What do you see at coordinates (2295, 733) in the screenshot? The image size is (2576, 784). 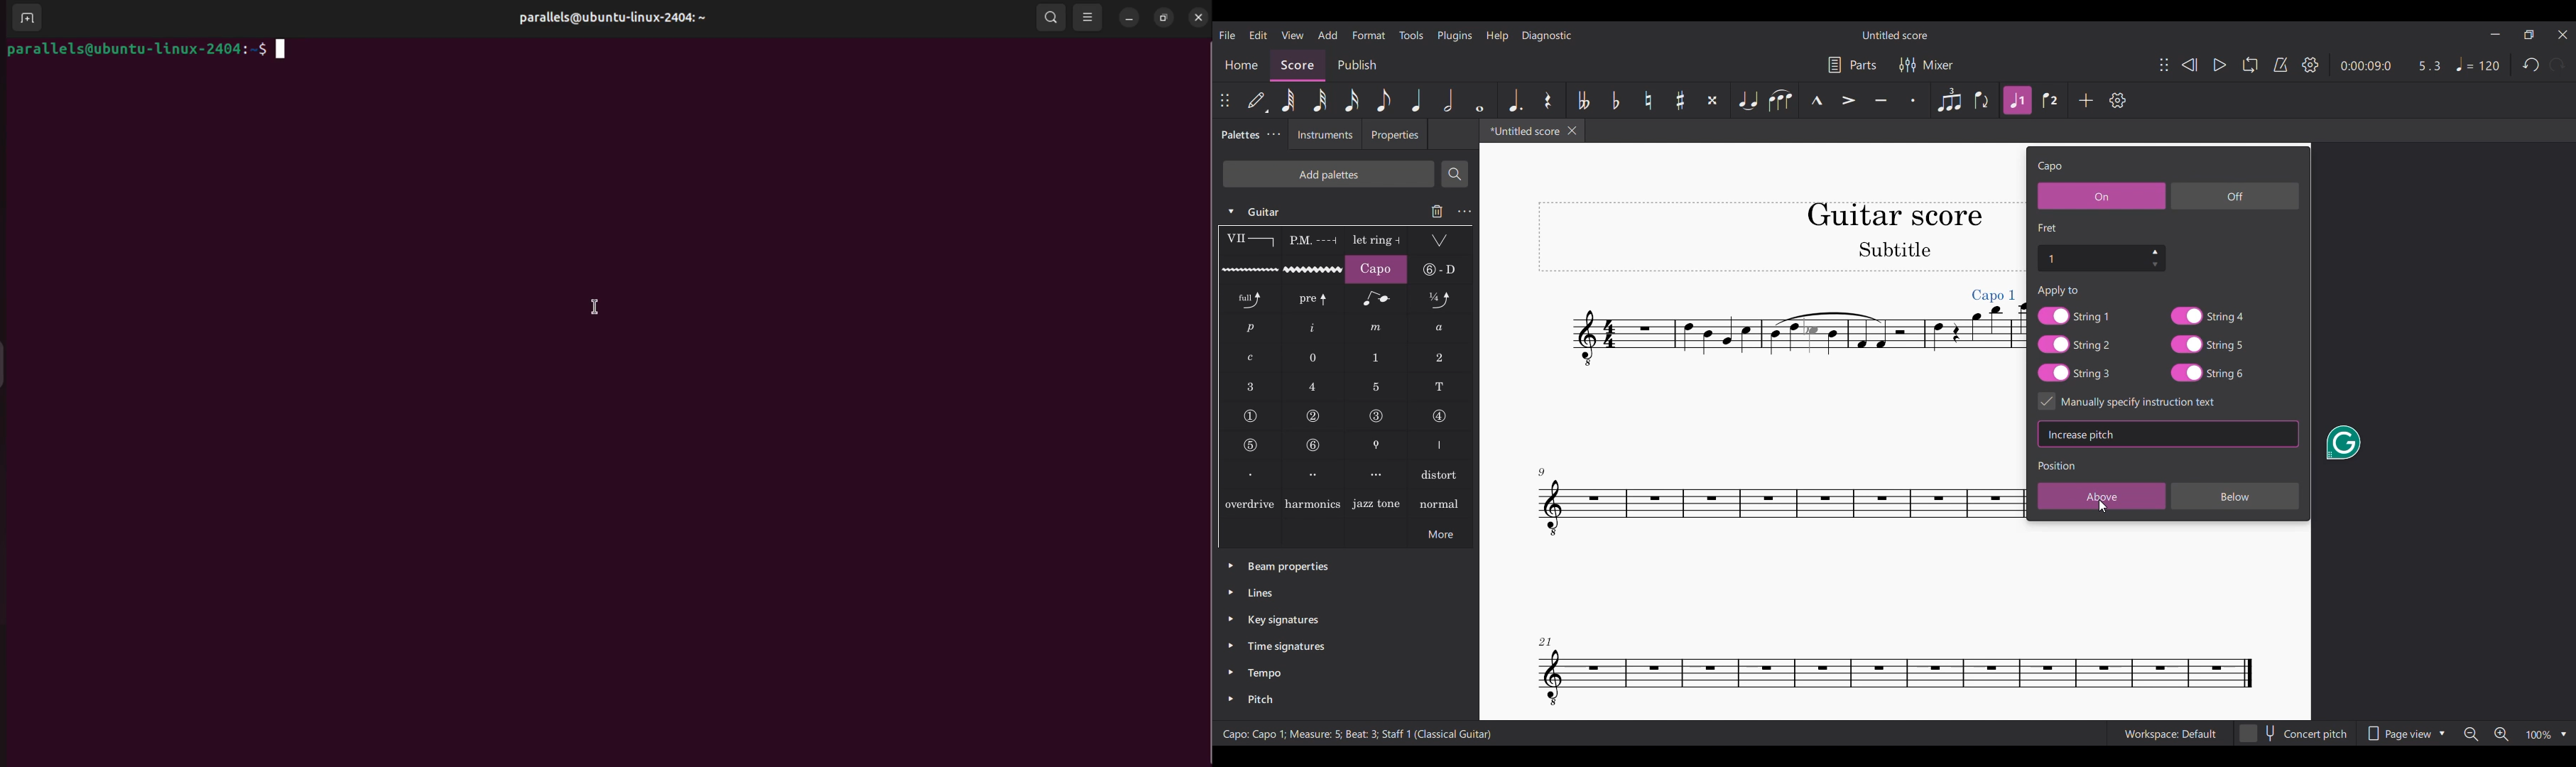 I see `Concert pitch toggle` at bounding box center [2295, 733].